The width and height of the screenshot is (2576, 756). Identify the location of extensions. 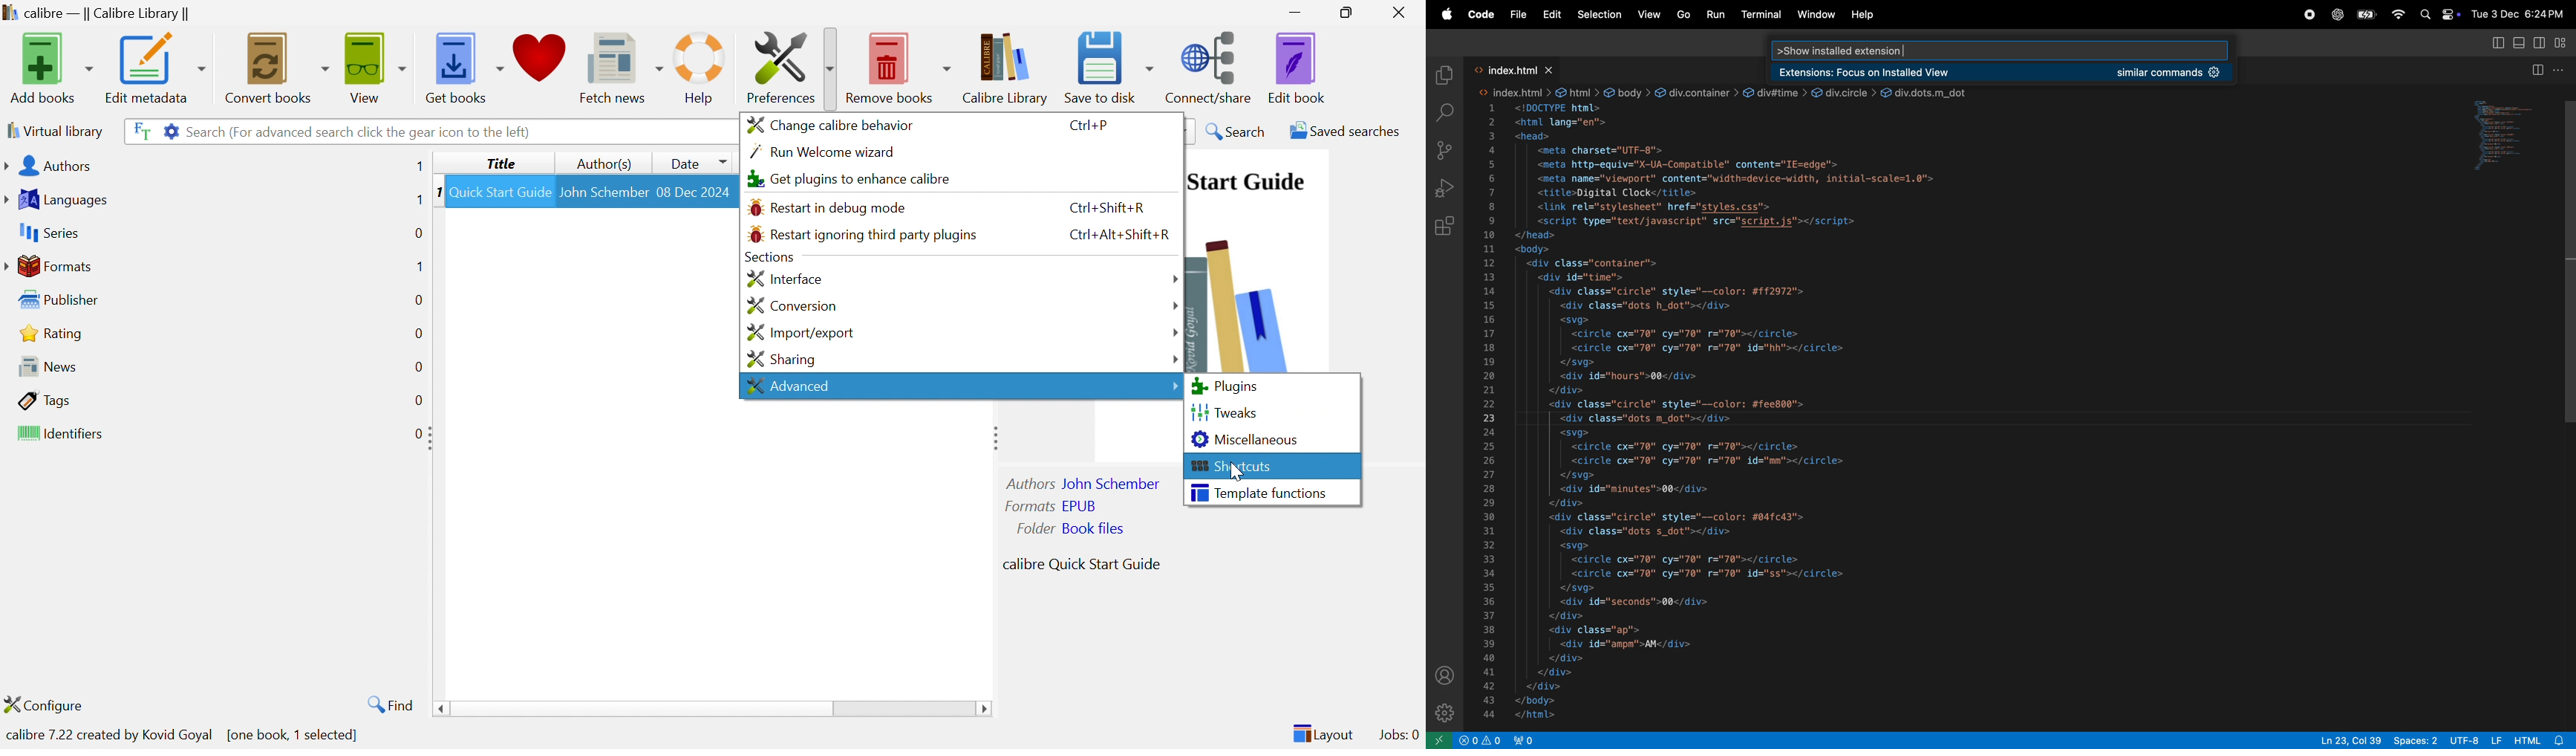
(1445, 227).